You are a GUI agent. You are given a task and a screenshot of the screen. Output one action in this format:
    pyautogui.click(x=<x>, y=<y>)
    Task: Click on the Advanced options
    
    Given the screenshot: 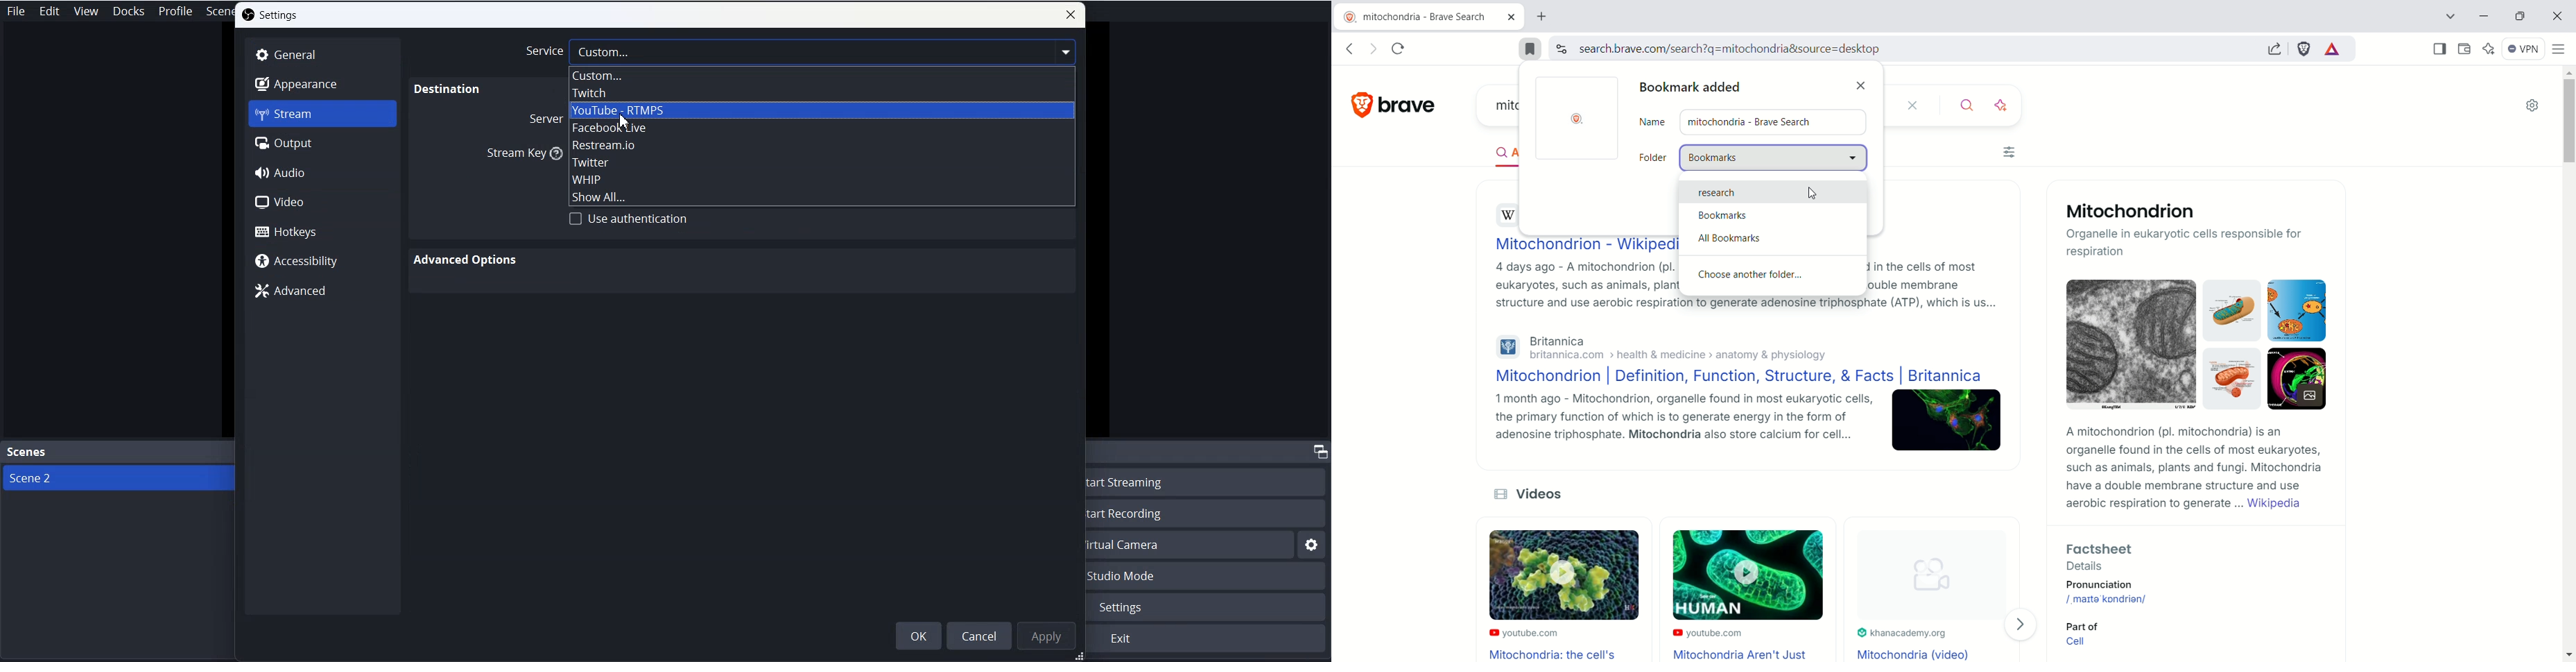 What is the action you would take?
    pyautogui.click(x=468, y=259)
    